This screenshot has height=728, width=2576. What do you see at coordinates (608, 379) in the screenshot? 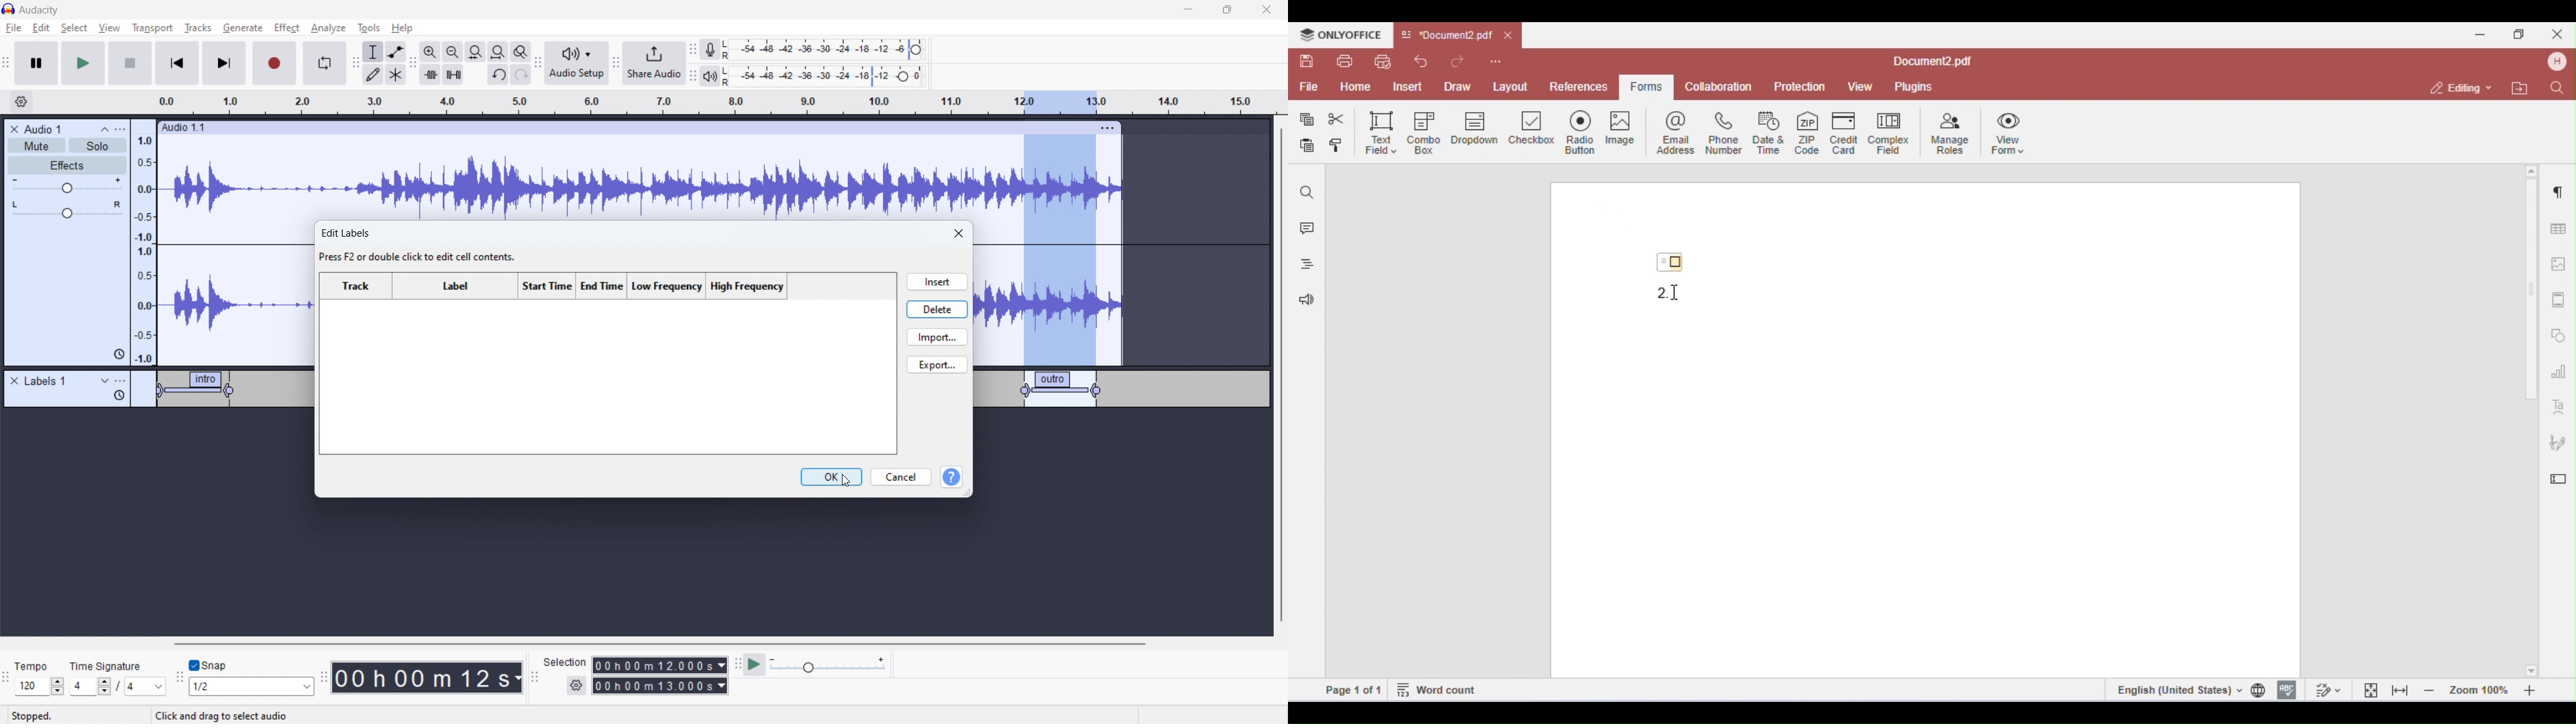
I see `all labels removed` at bounding box center [608, 379].